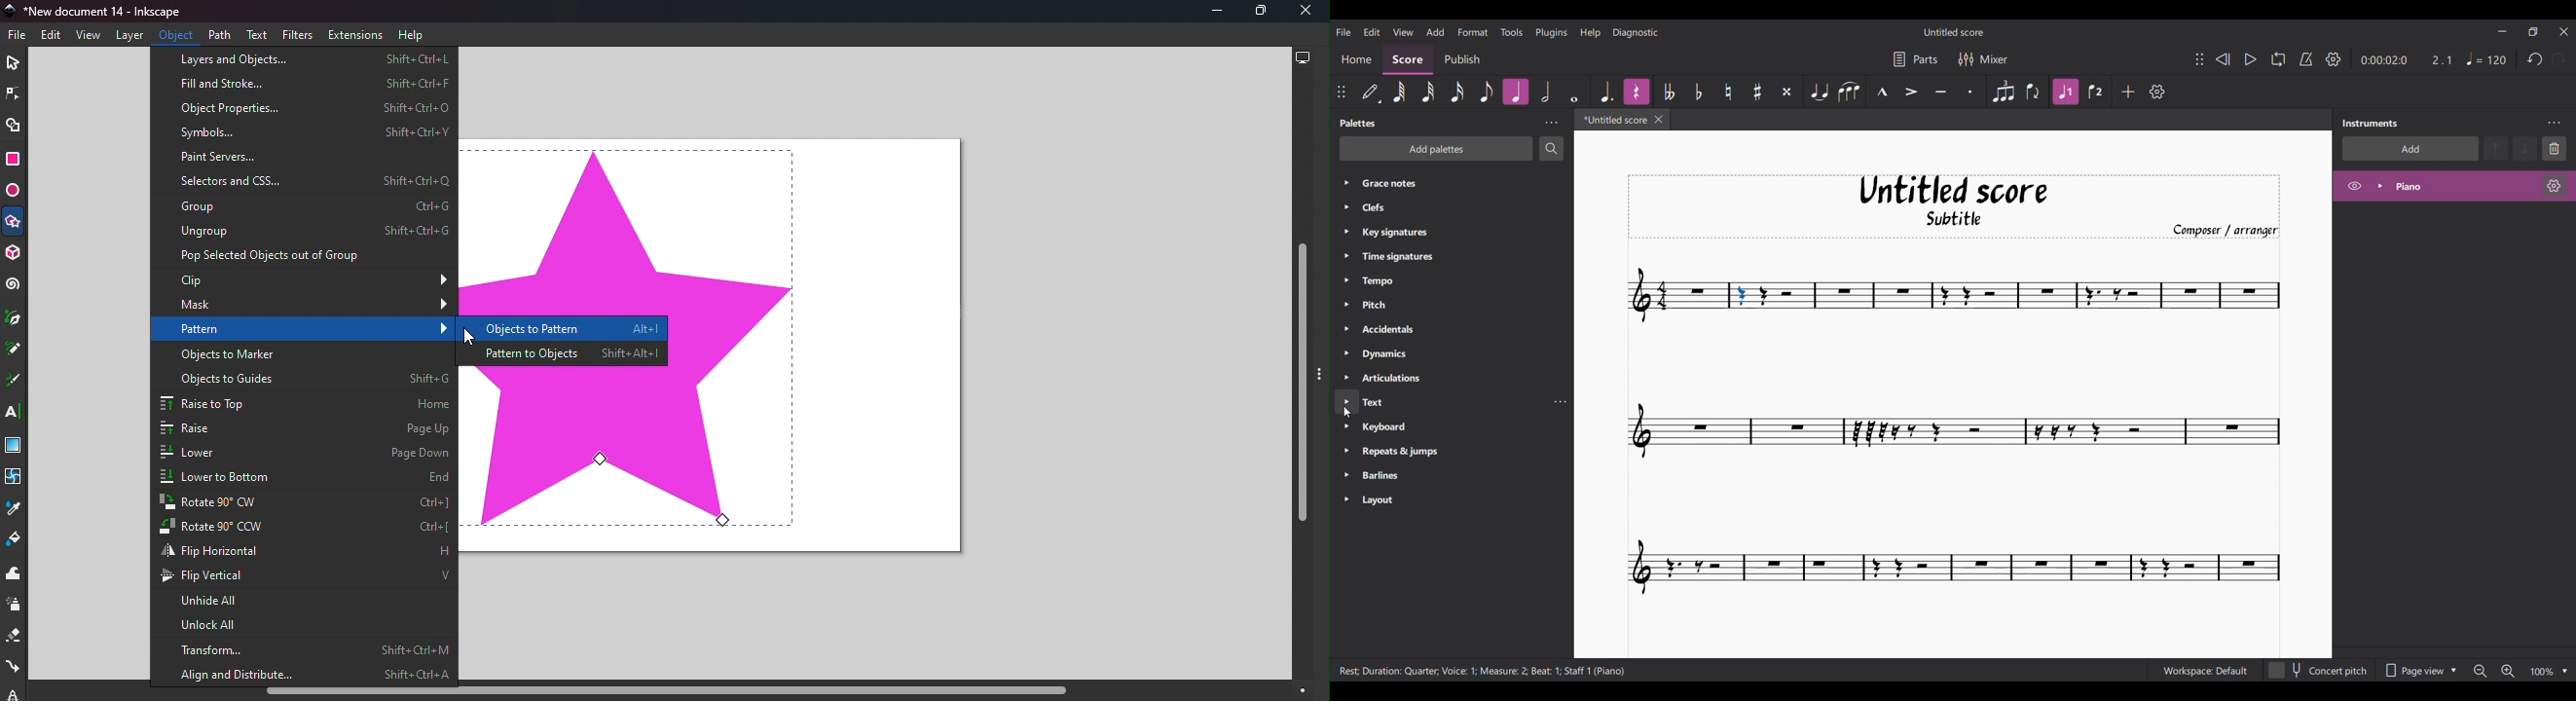  I want to click on Tie, so click(1819, 92).